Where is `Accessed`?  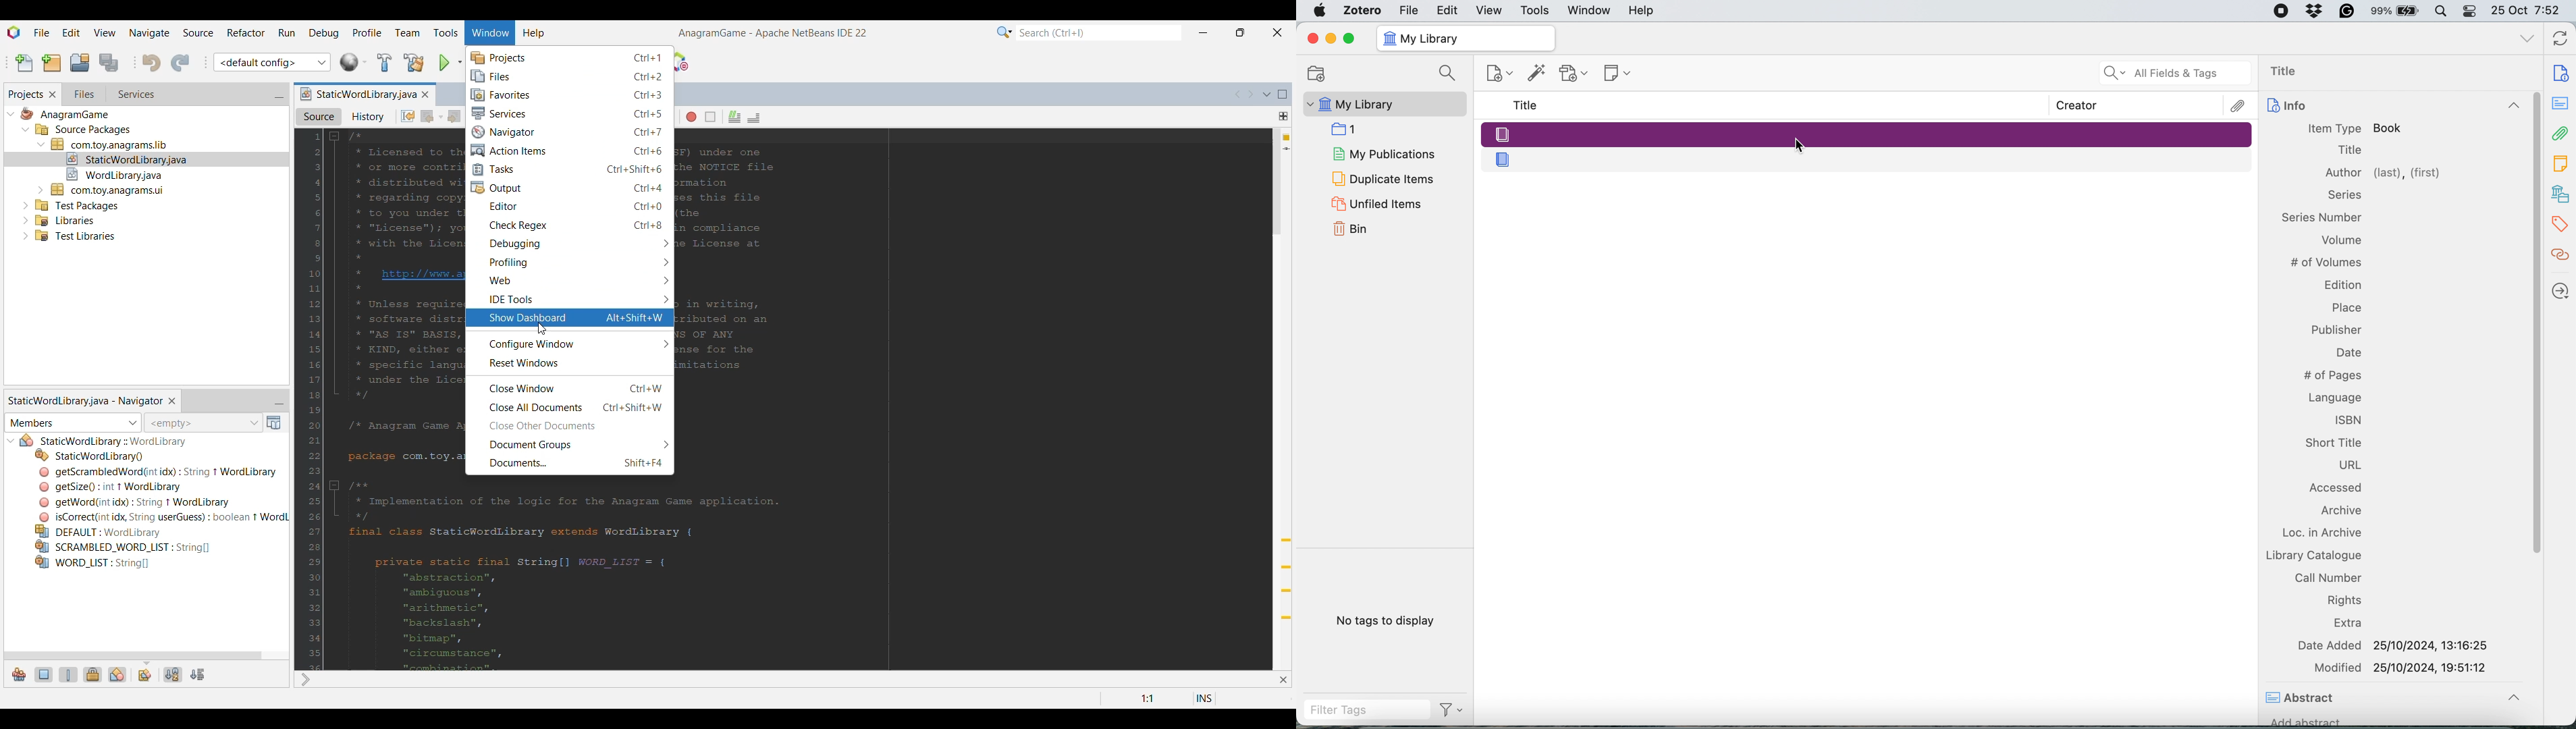
Accessed is located at coordinates (2338, 489).